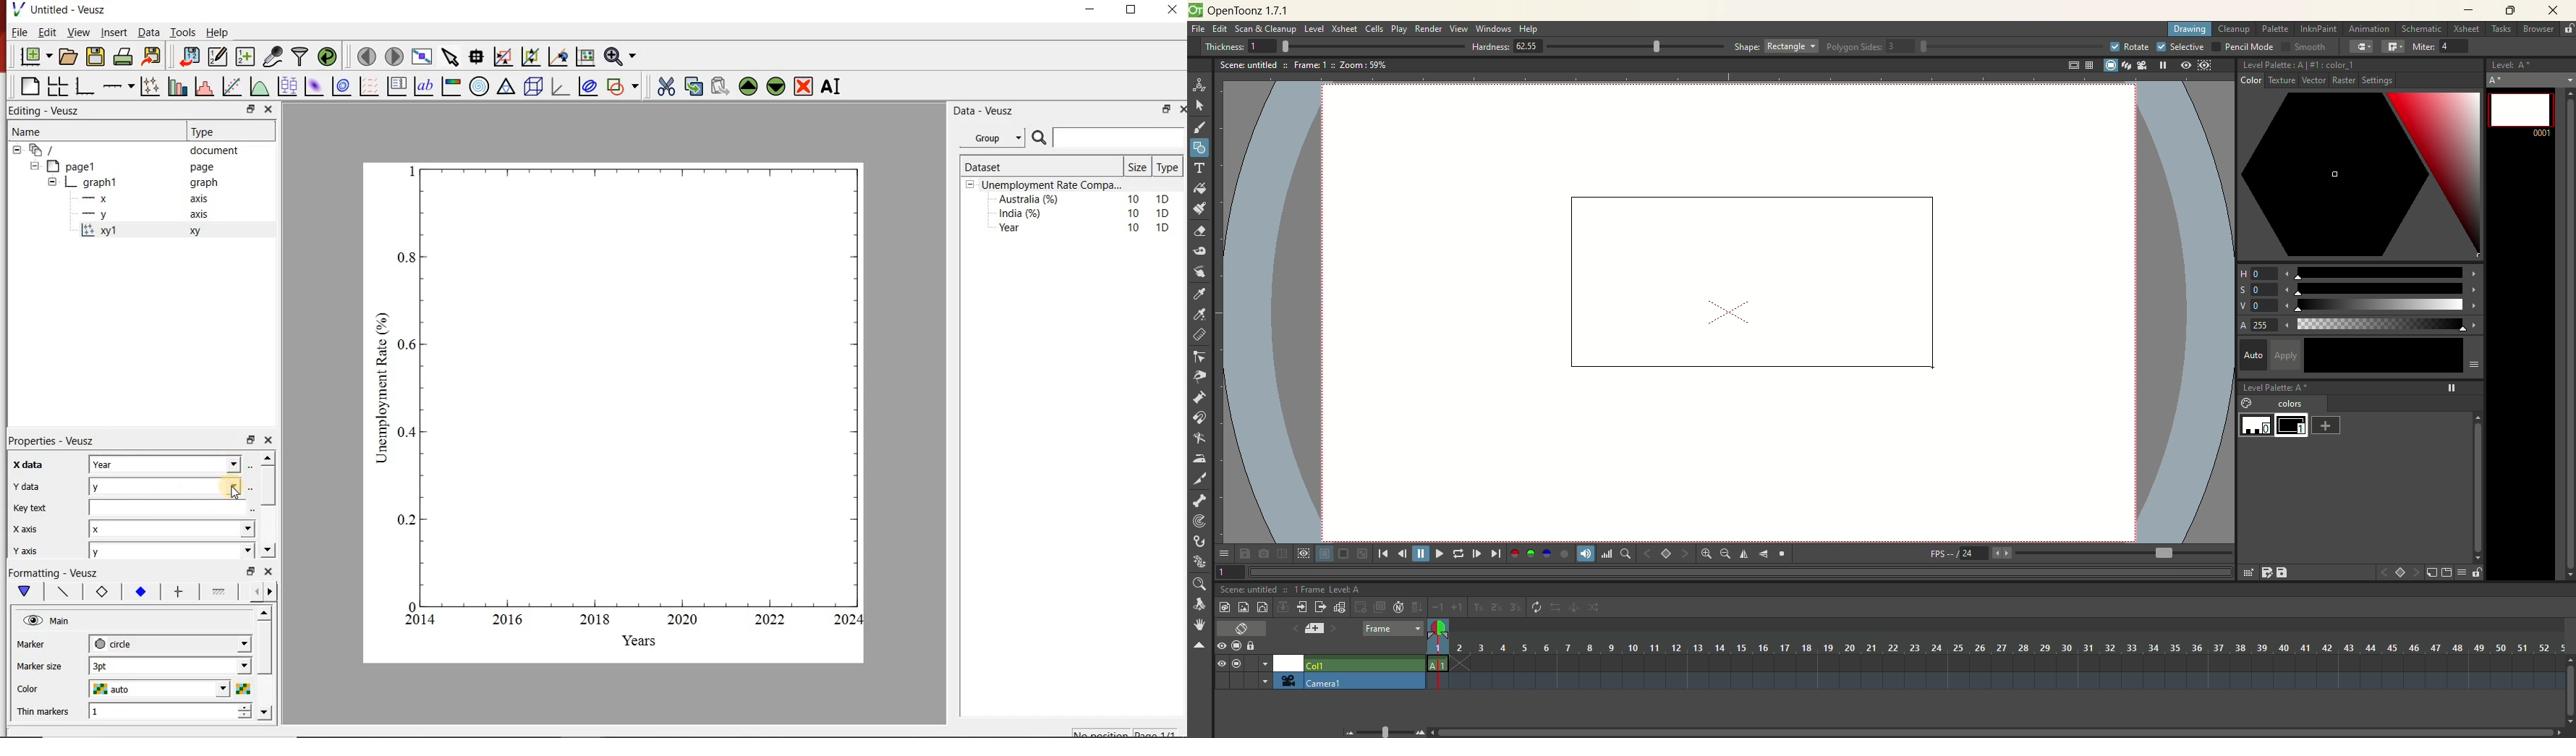 The height and width of the screenshot is (756, 2576). What do you see at coordinates (1094, 13) in the screenshot?
I see `minimise` at bounding box center [1094, 13].